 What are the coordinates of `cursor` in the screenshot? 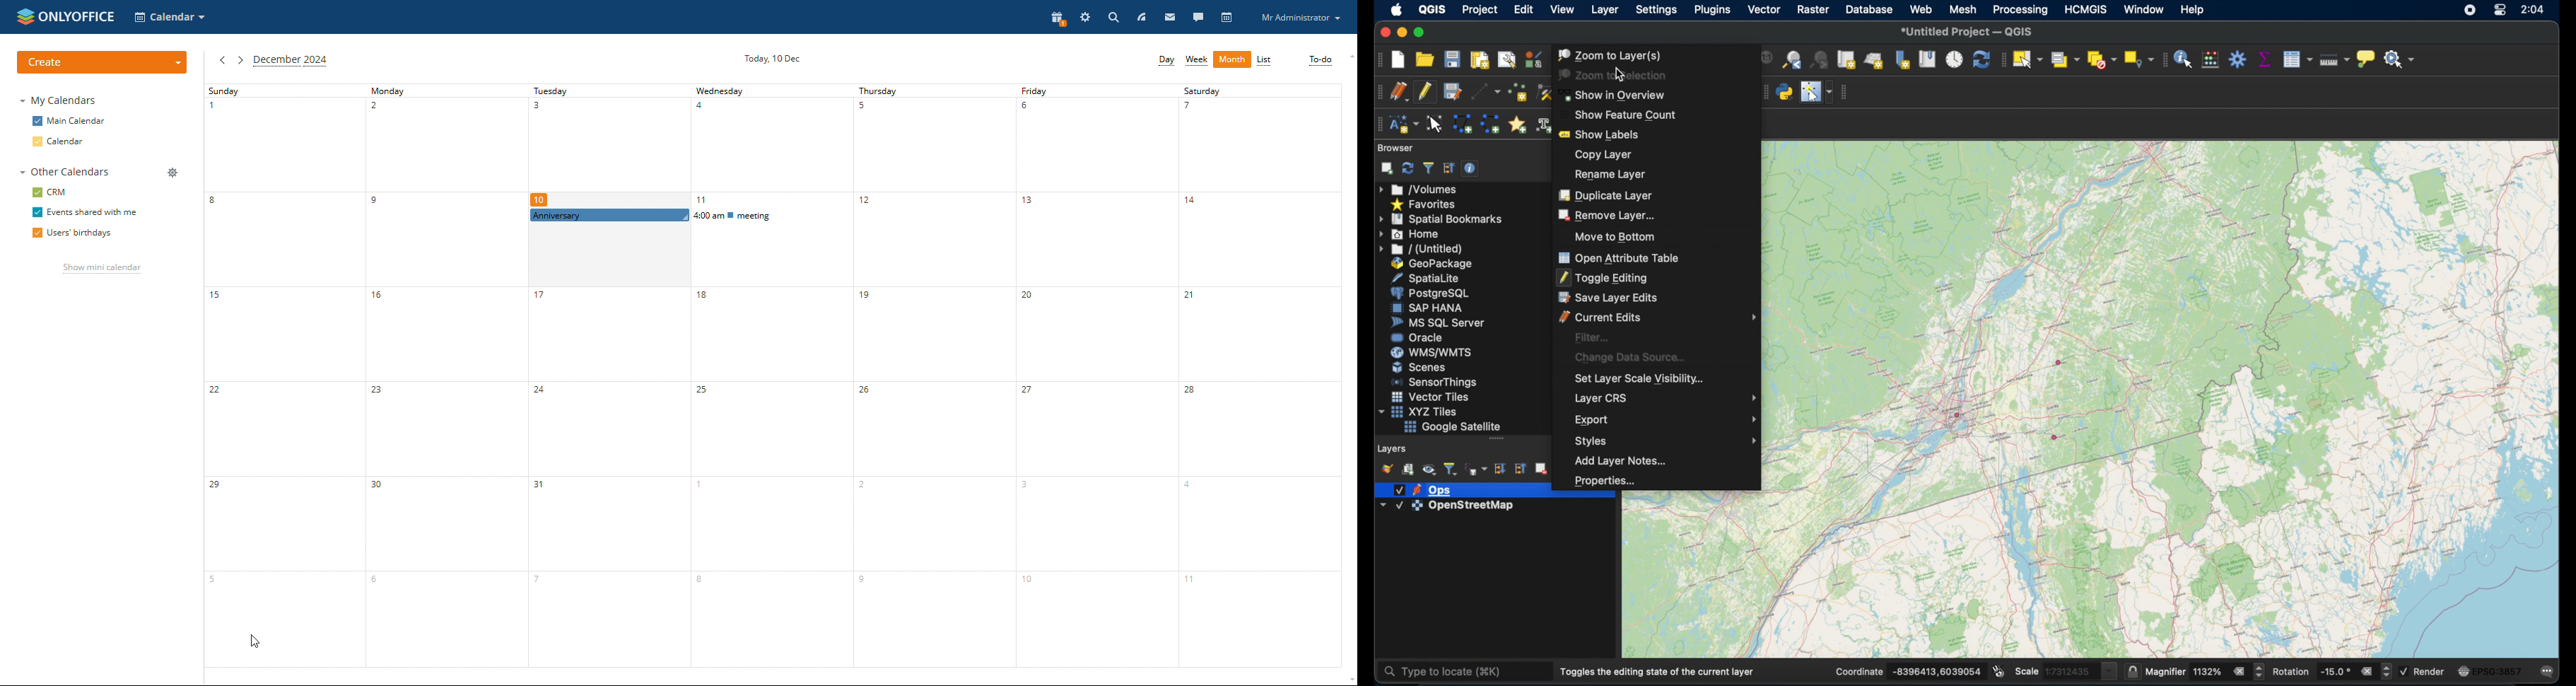 It's located at (256, 642).